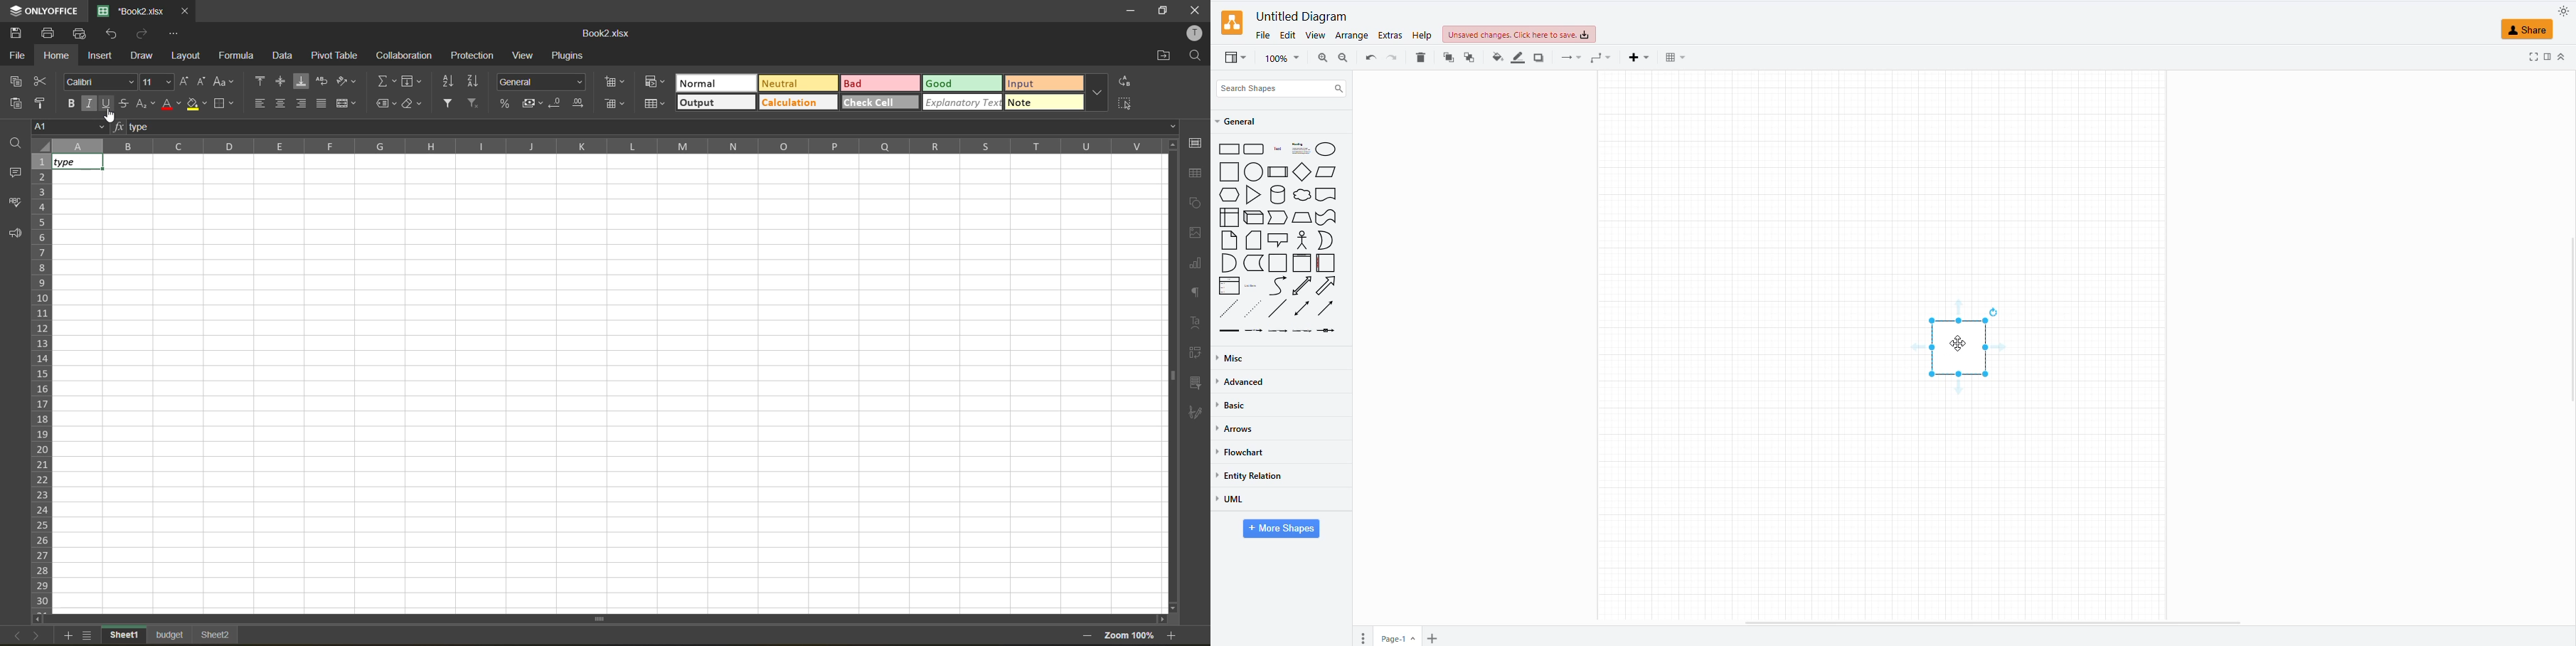 This screenshot has height=672, width=2576. What do you see at coordinates (1255, 332) in the screenshot?
I see `connector with label` at bounding box center [1255, 332].